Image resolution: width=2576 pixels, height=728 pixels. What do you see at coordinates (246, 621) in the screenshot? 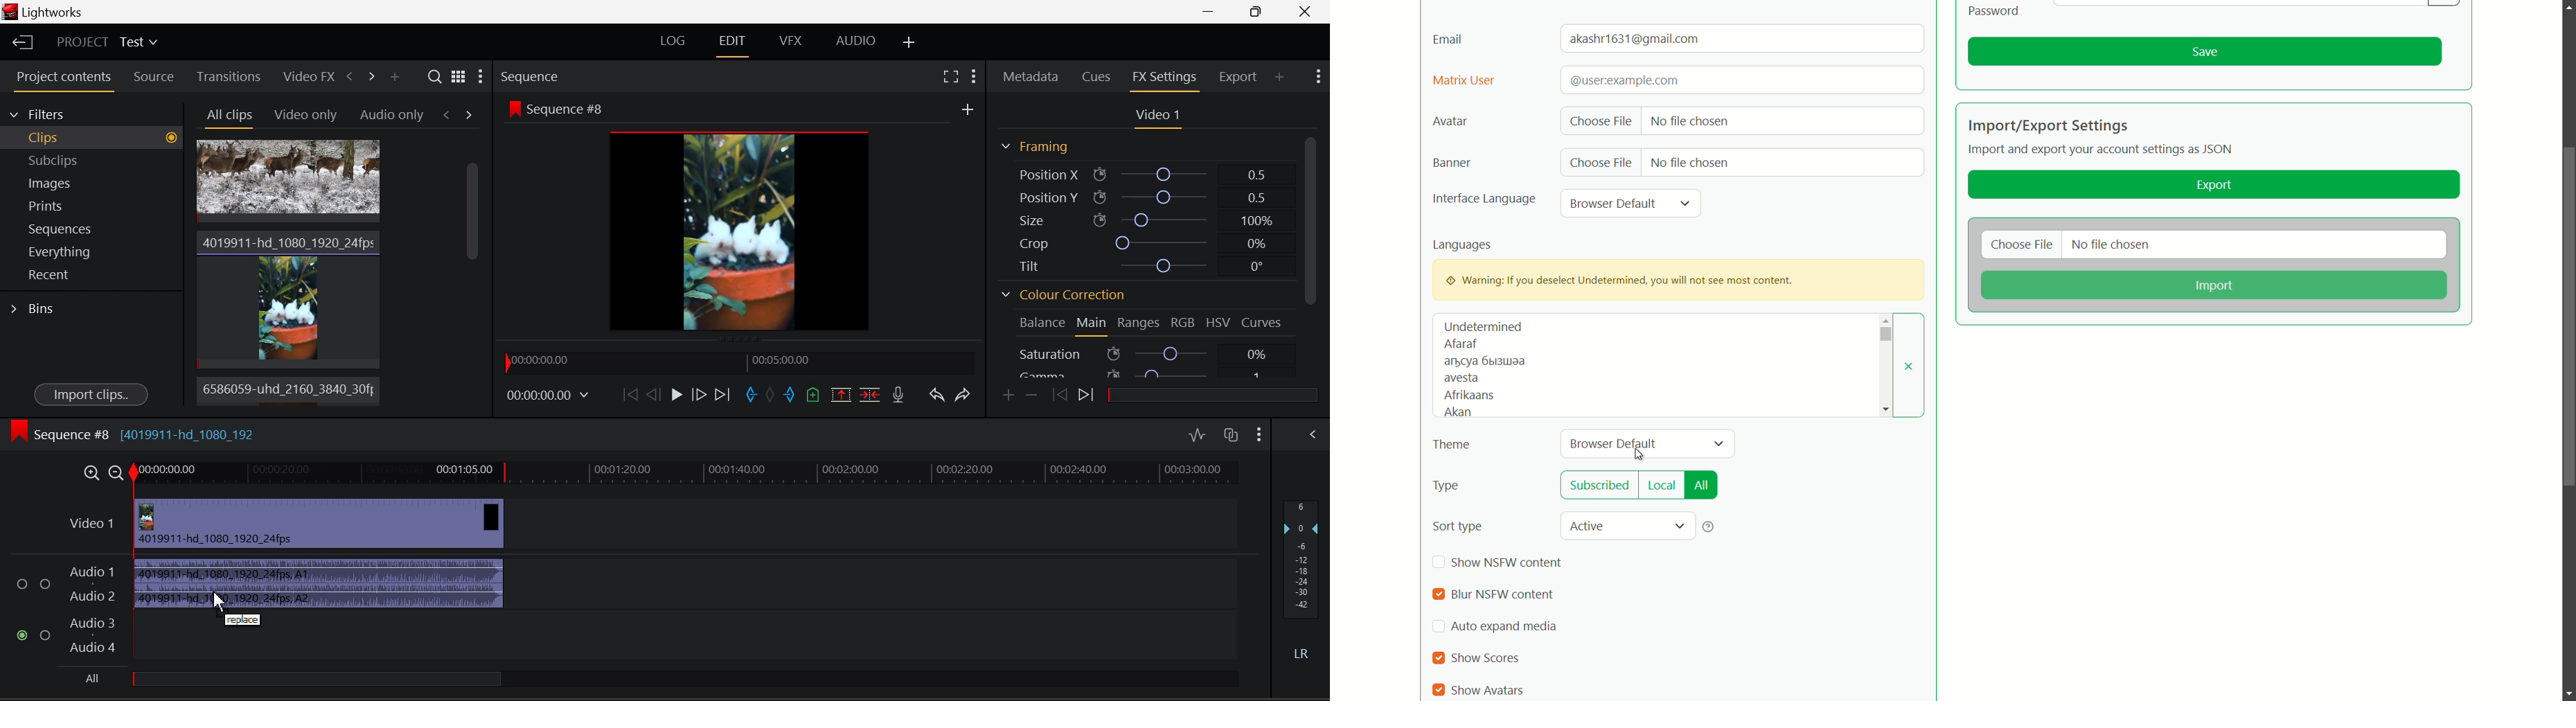
I see `replace` at bounding box center [246, 621].